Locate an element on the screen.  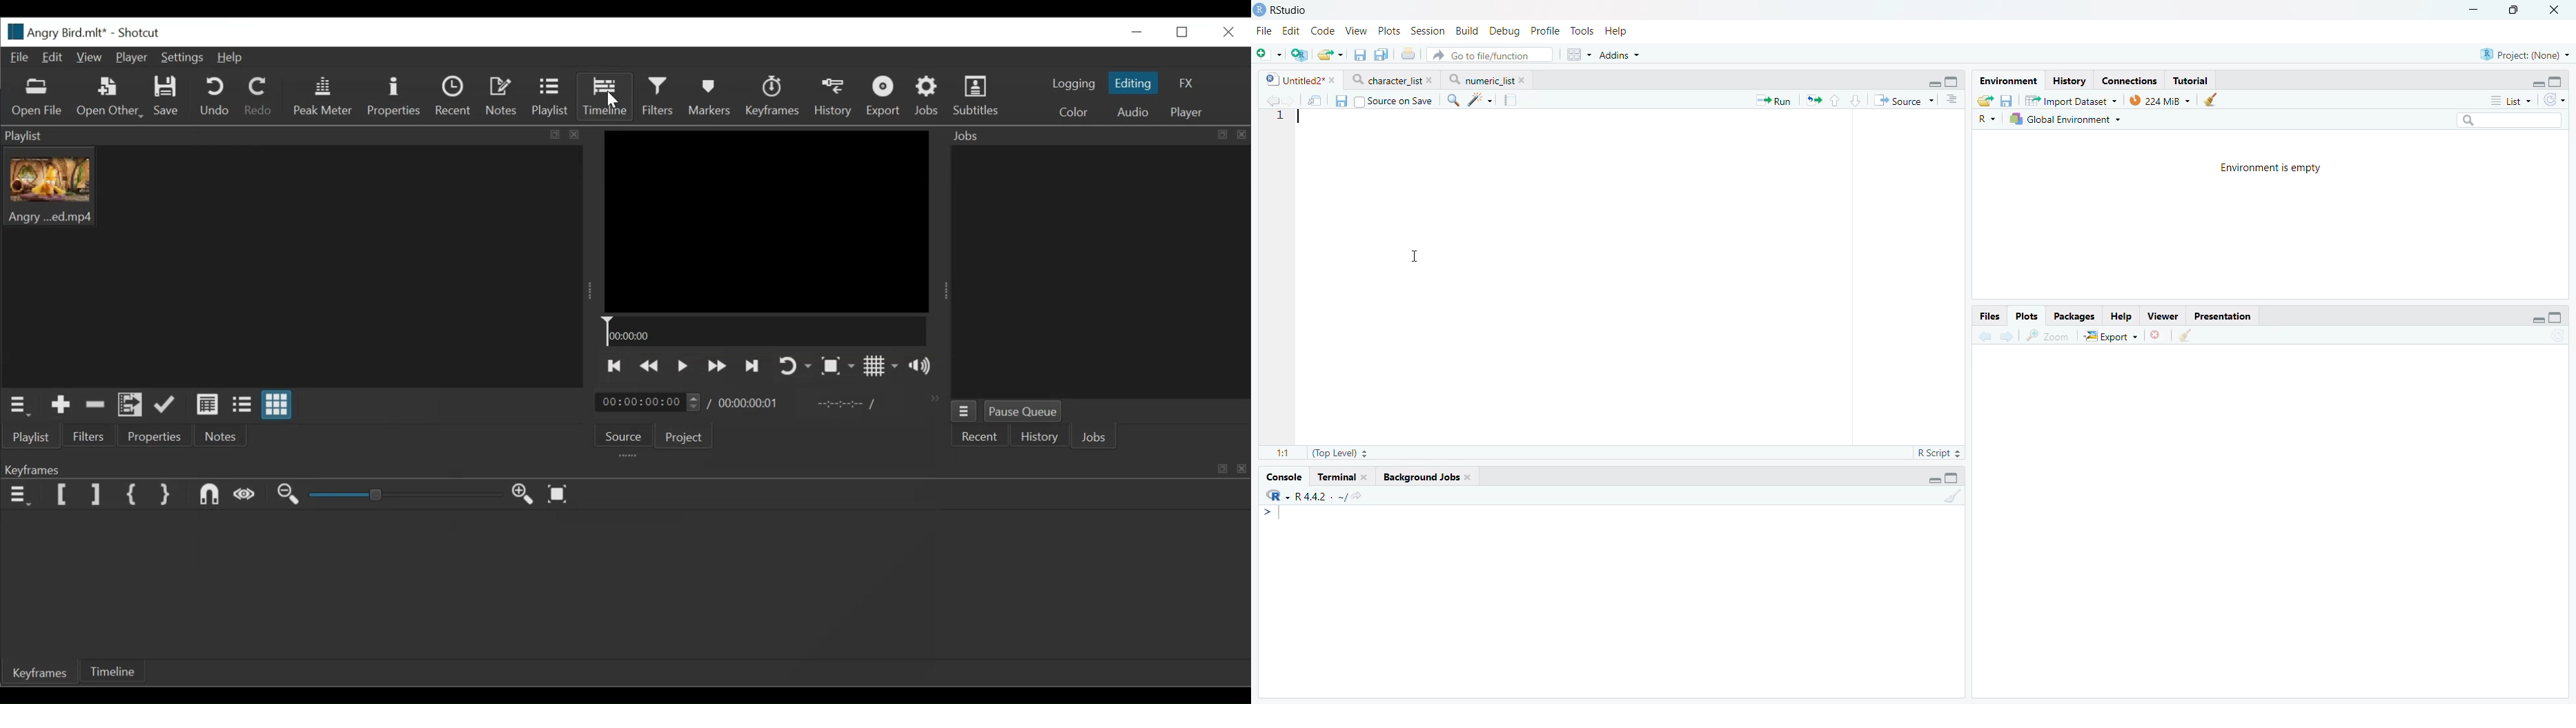
Clear is located at coordinates (1954, 497).